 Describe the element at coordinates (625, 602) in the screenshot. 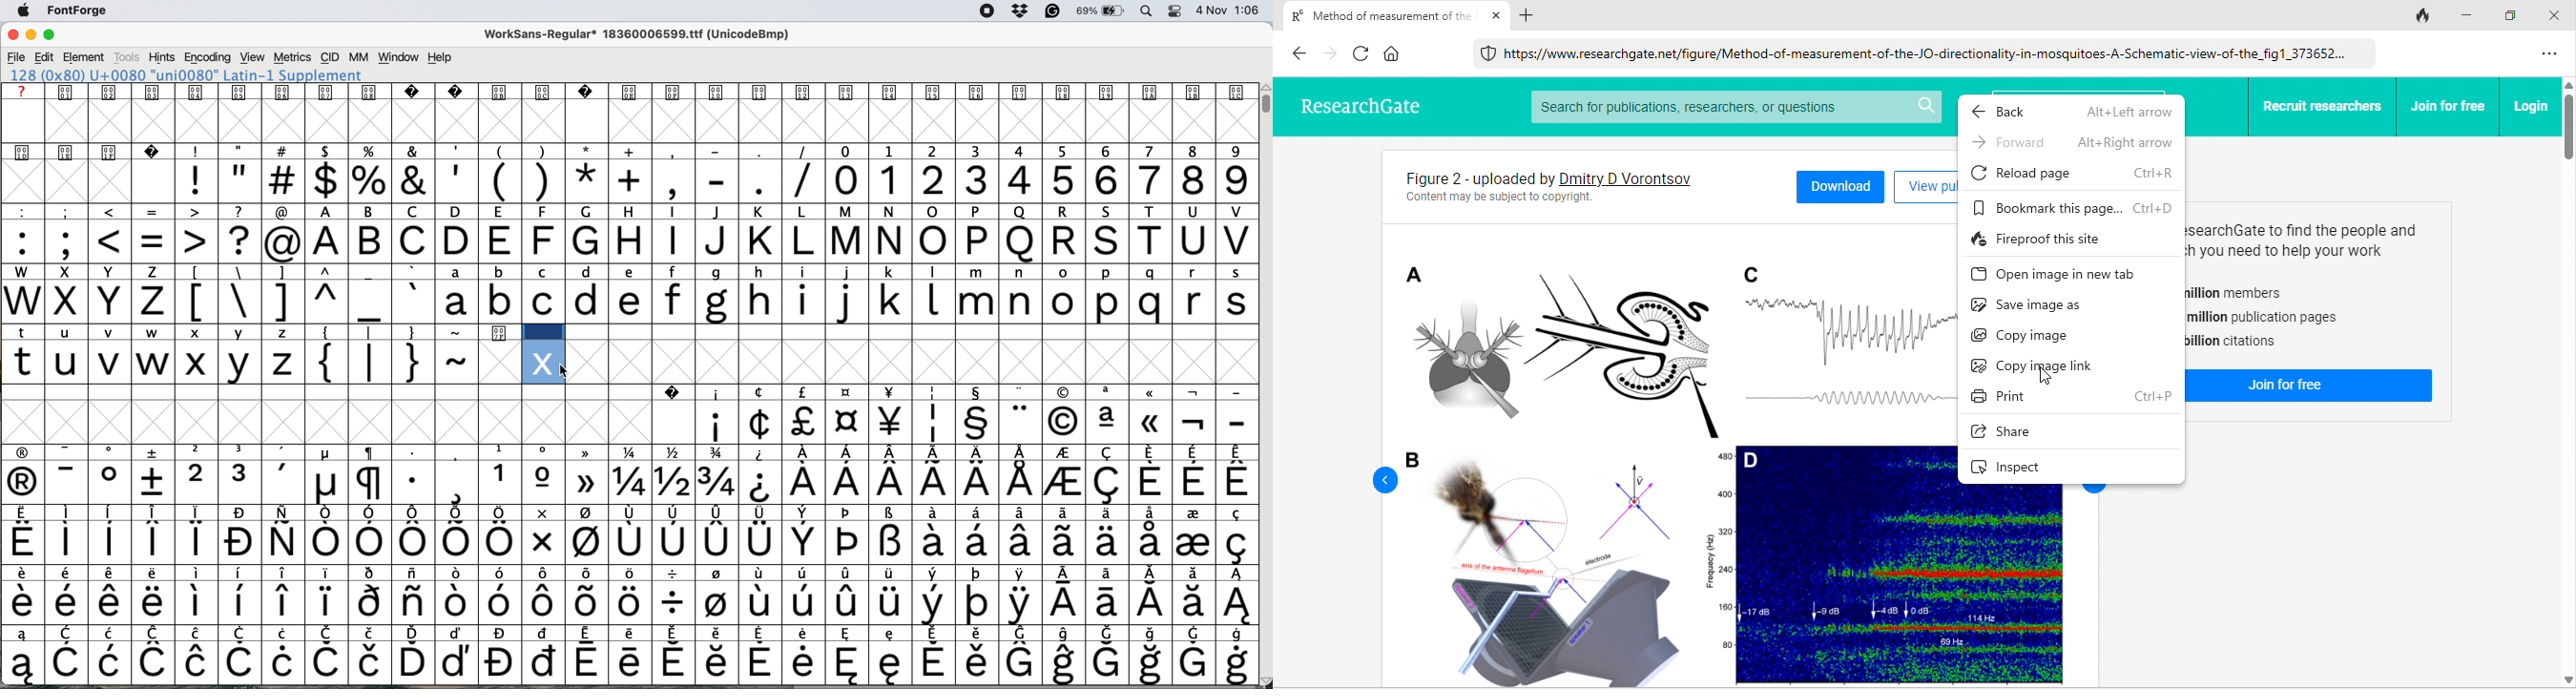

I see `special characters` at that location.